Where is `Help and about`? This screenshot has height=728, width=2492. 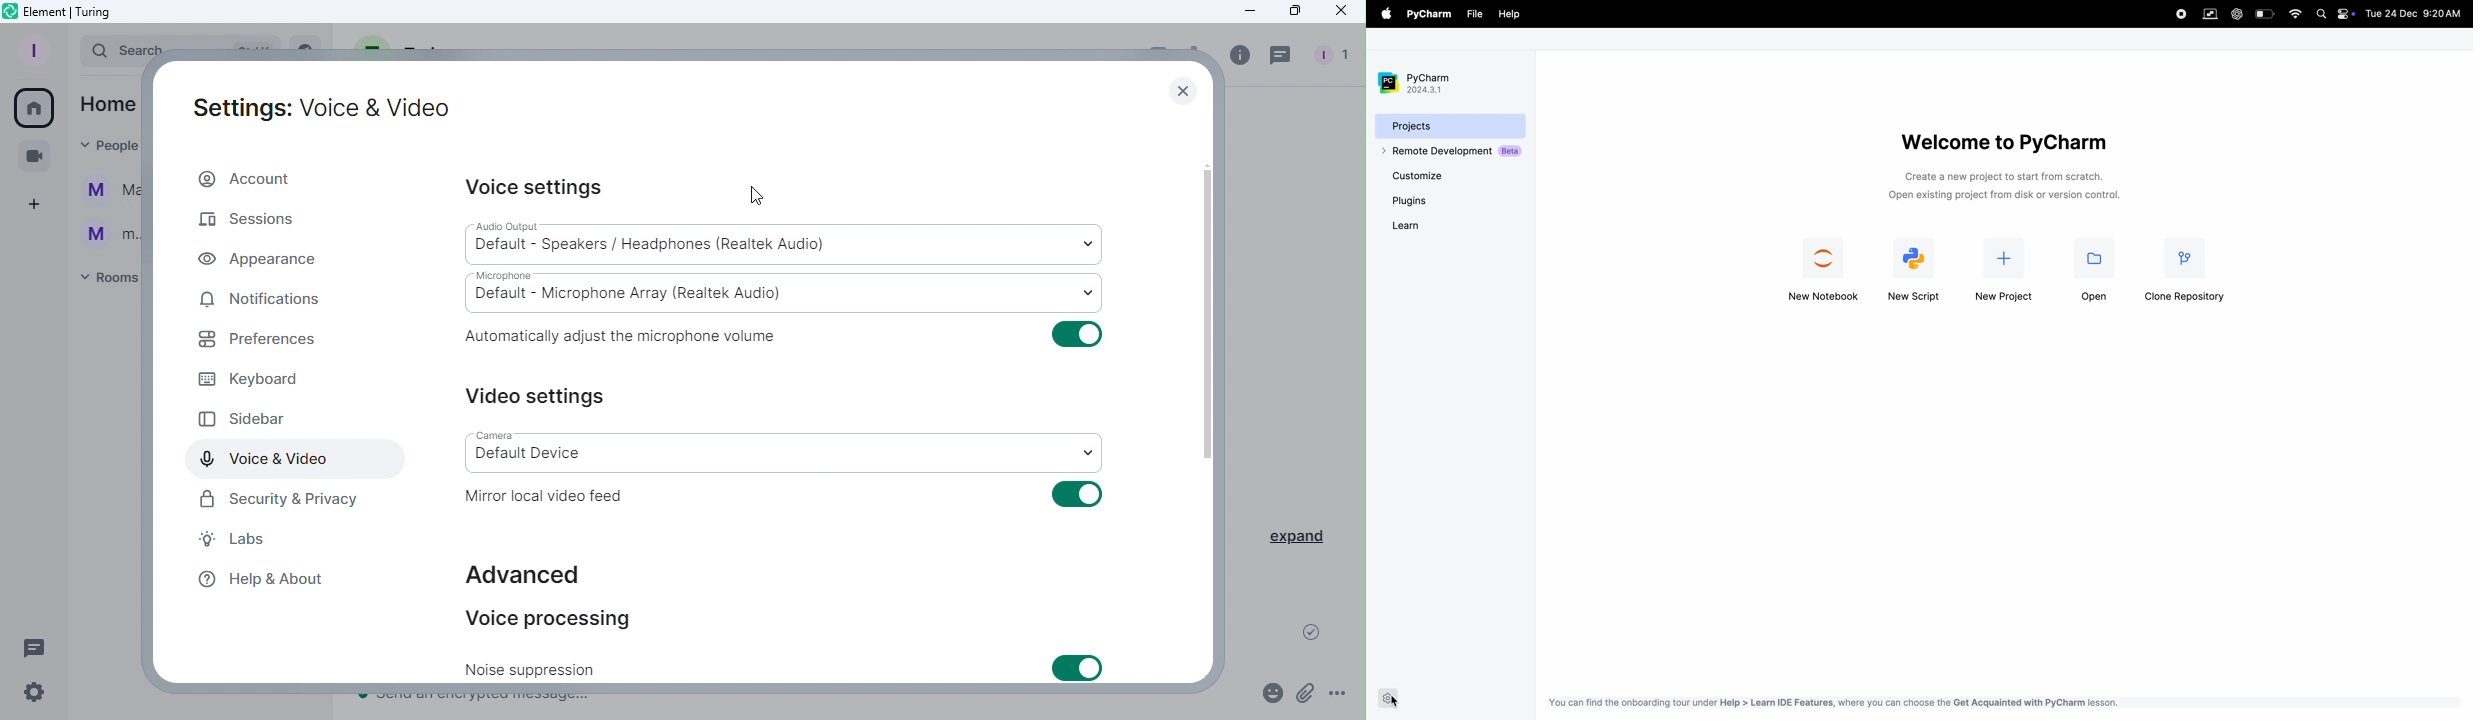 Help and about is located at coordinates (268, 584).